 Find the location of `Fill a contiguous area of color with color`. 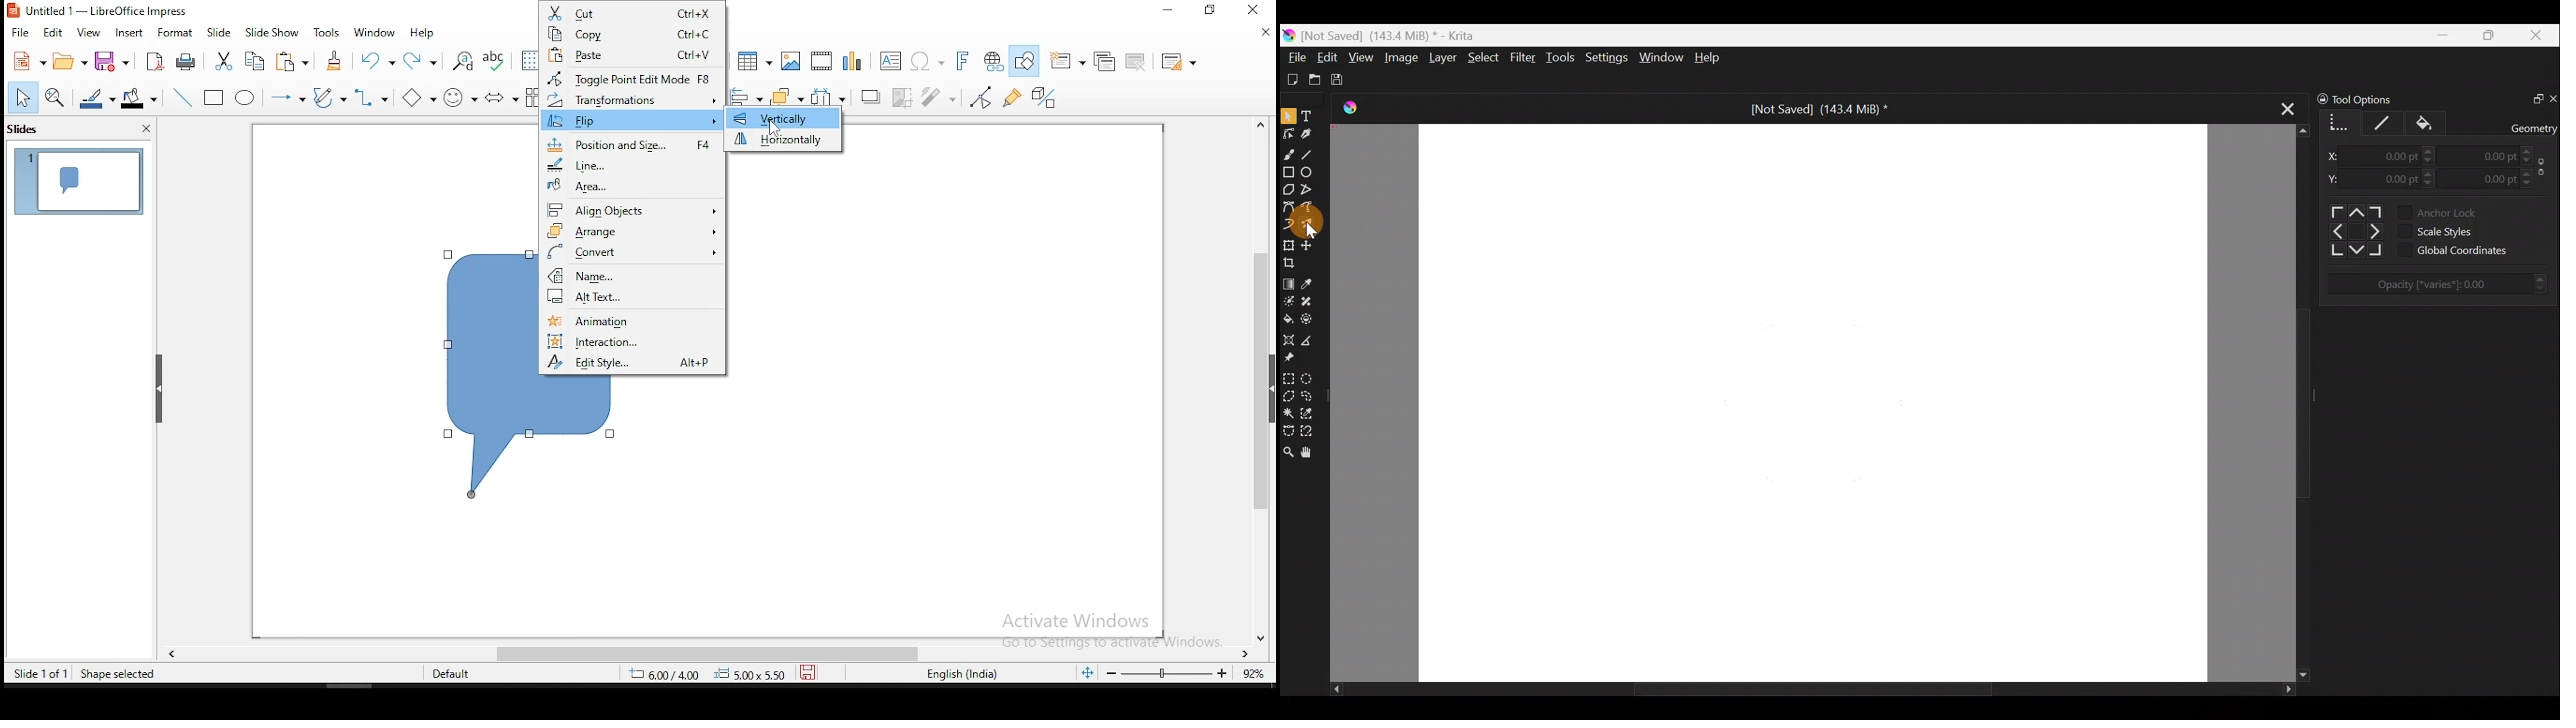

Fill a contiguous area of color with color is located at coordinates (1288, 319).